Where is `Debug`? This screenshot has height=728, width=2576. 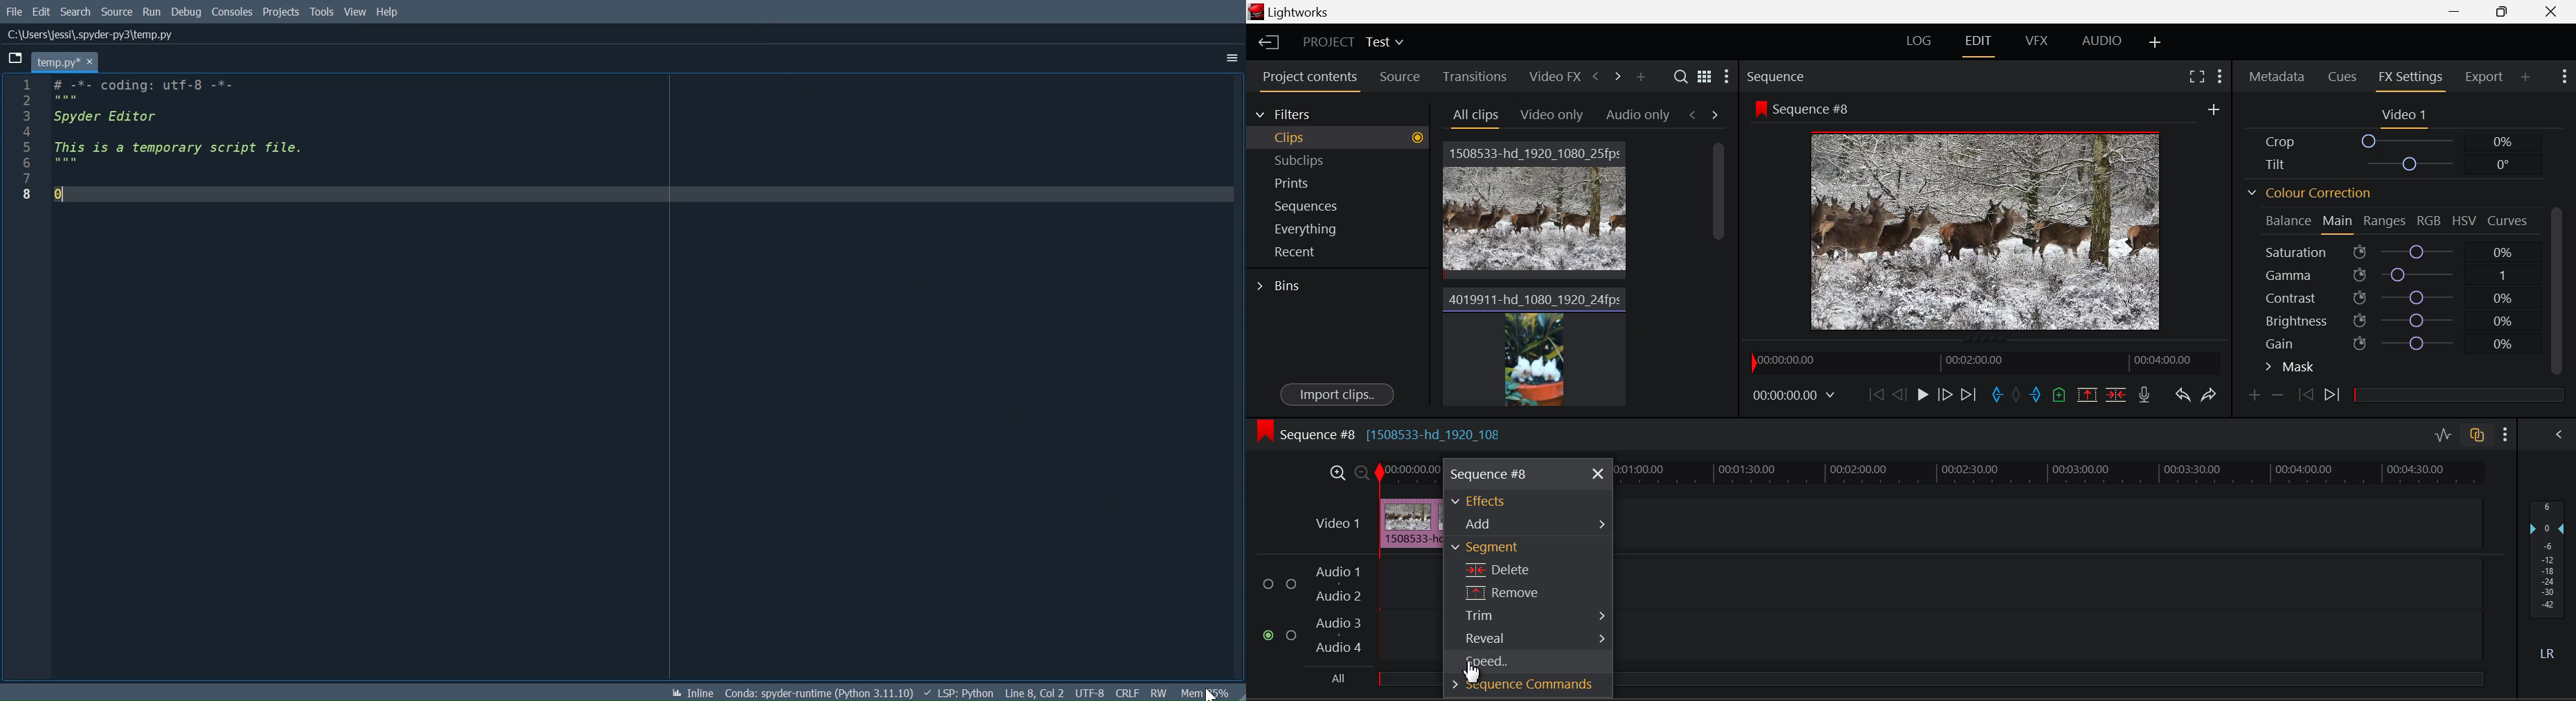
Debug is located at coordinates (188, 11).